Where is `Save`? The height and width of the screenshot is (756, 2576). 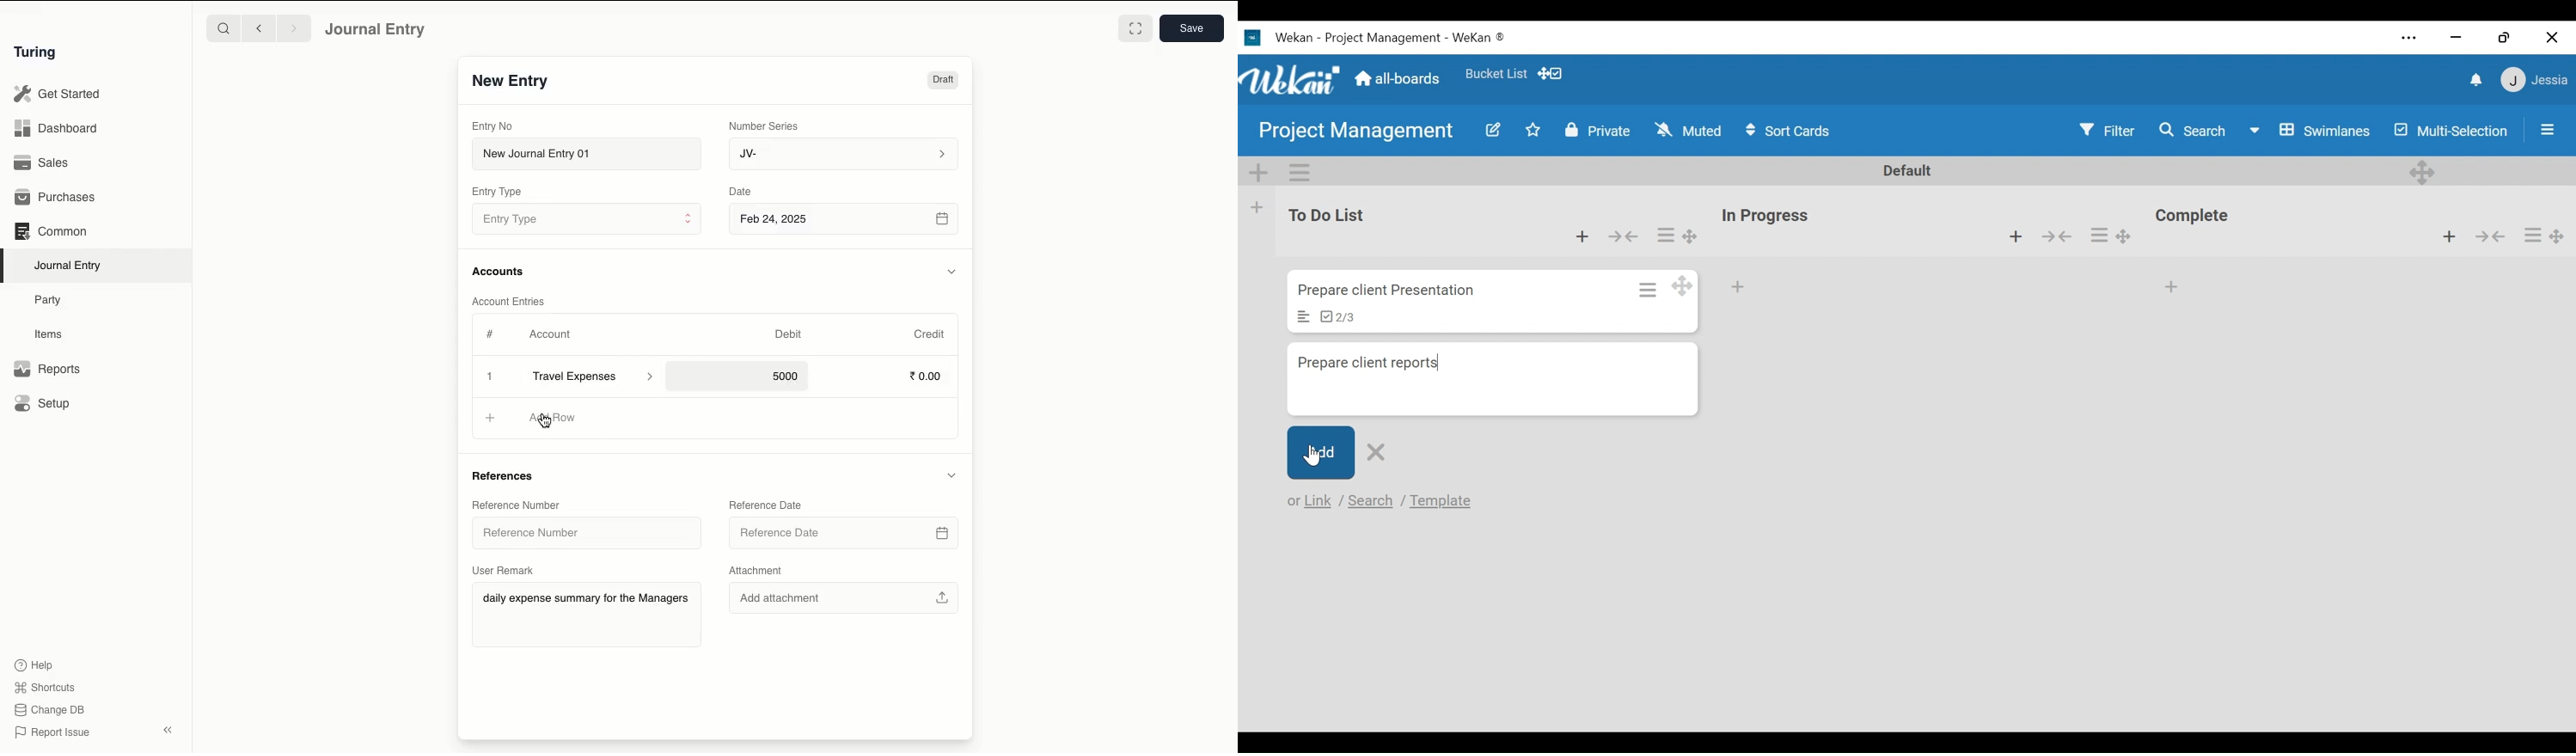
Save is located at coordinates (1192, 28).